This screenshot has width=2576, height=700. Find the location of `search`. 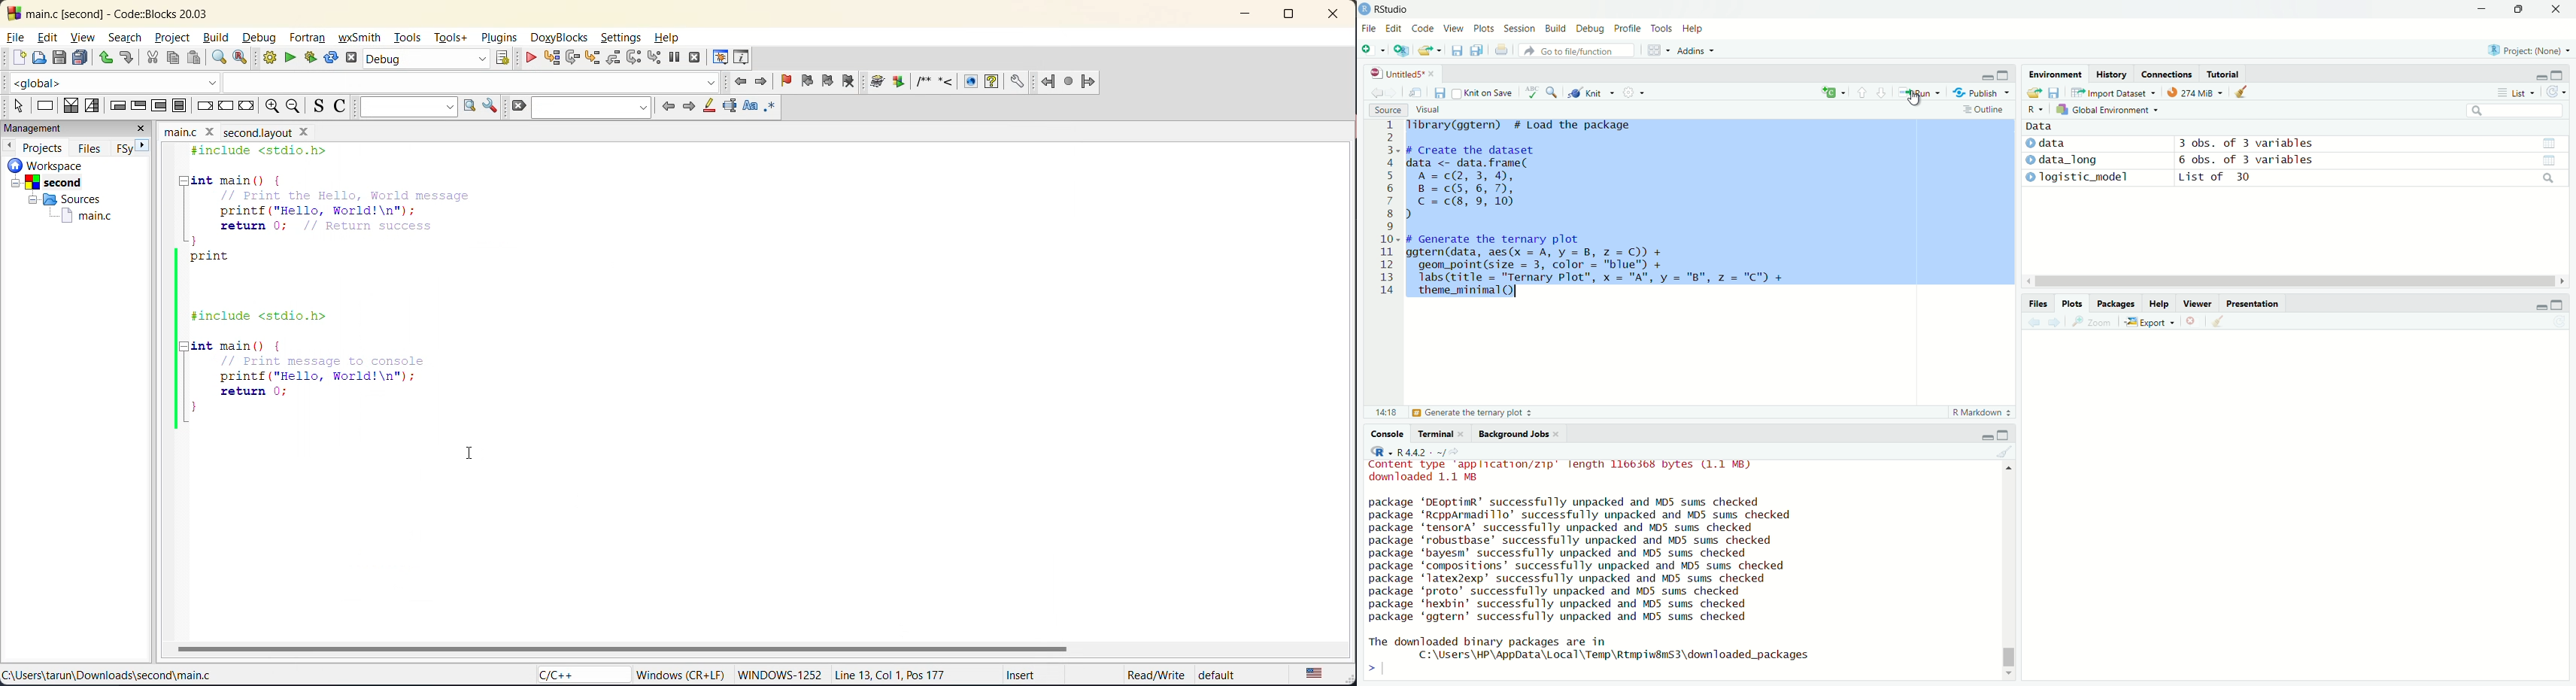

search is located at coordinates (126, 39).